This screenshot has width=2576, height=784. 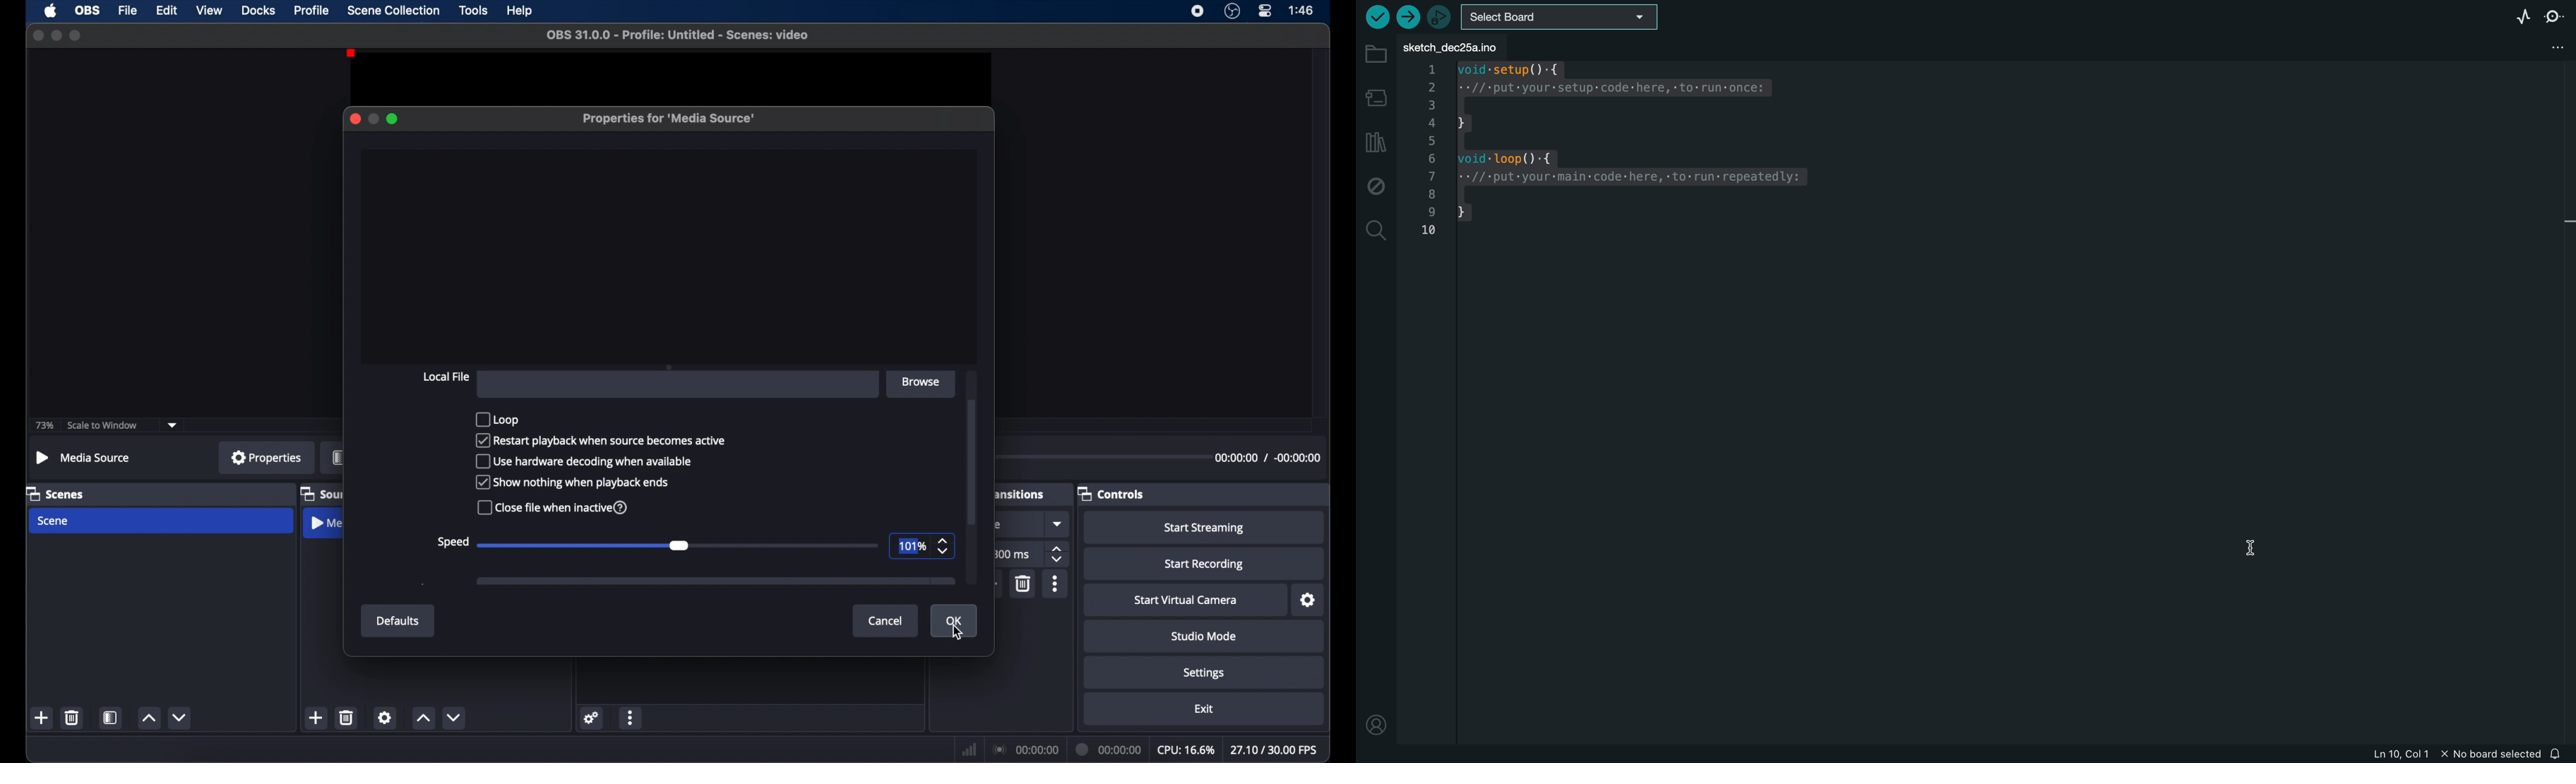 I want to click on decrement, so click(x=181, y=717).